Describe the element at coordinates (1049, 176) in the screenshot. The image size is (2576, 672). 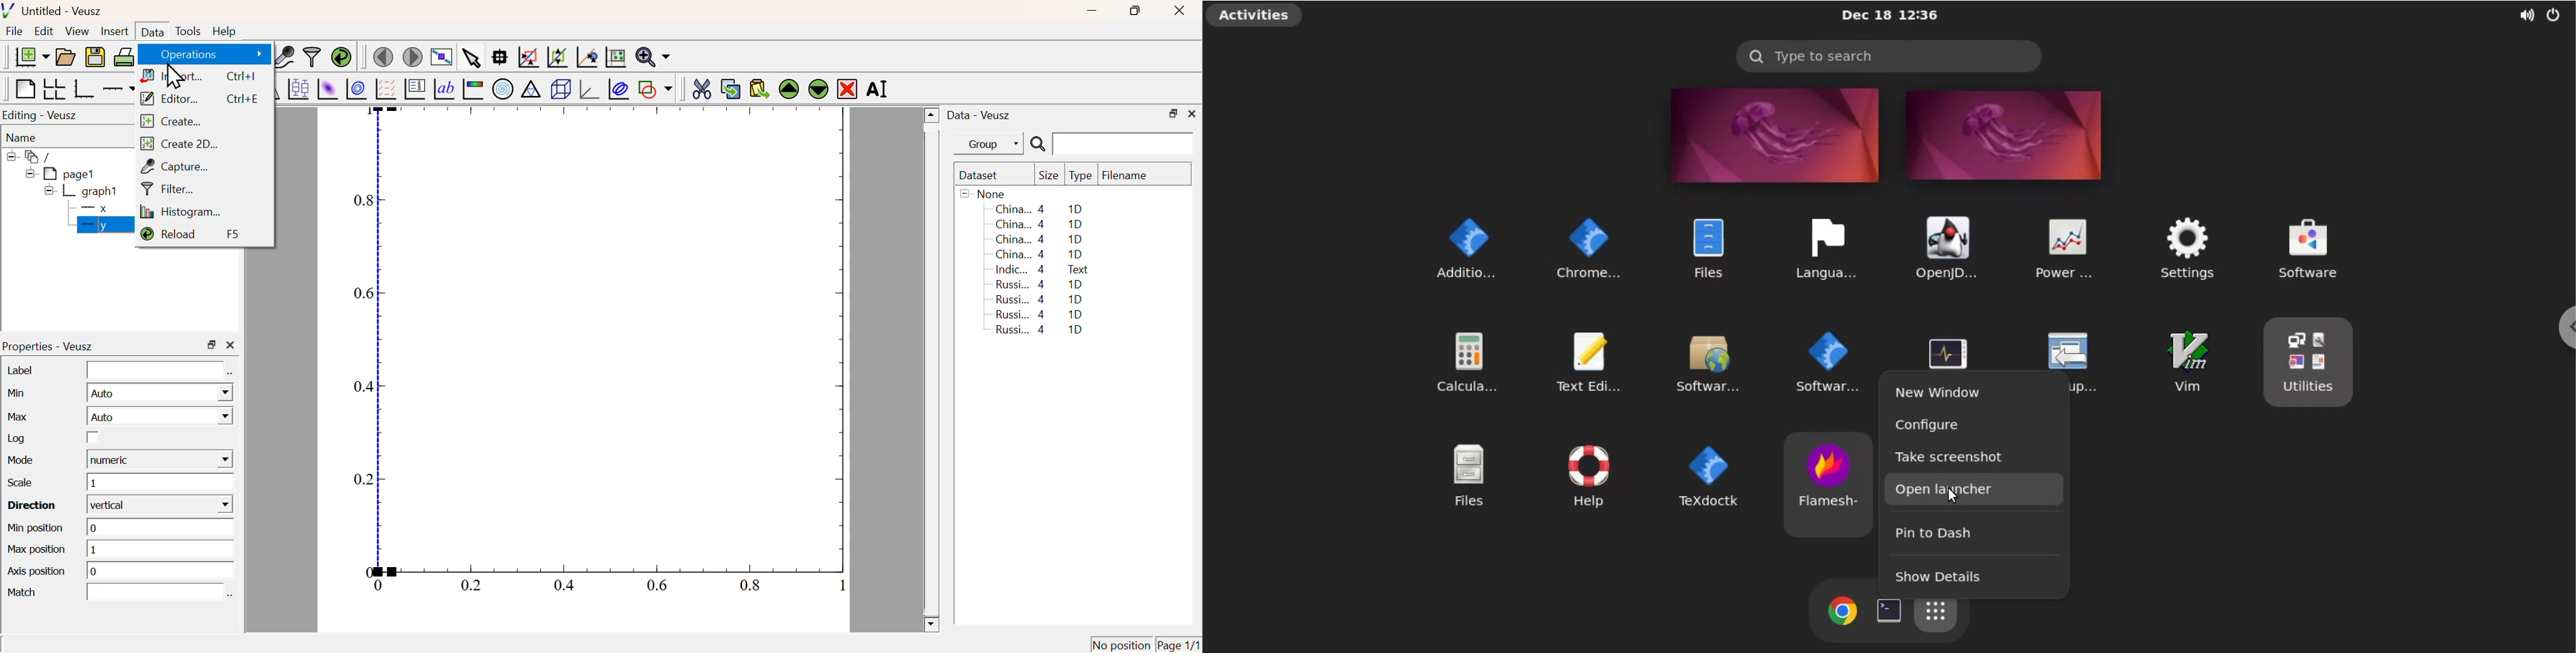
I see `Size` at that location.